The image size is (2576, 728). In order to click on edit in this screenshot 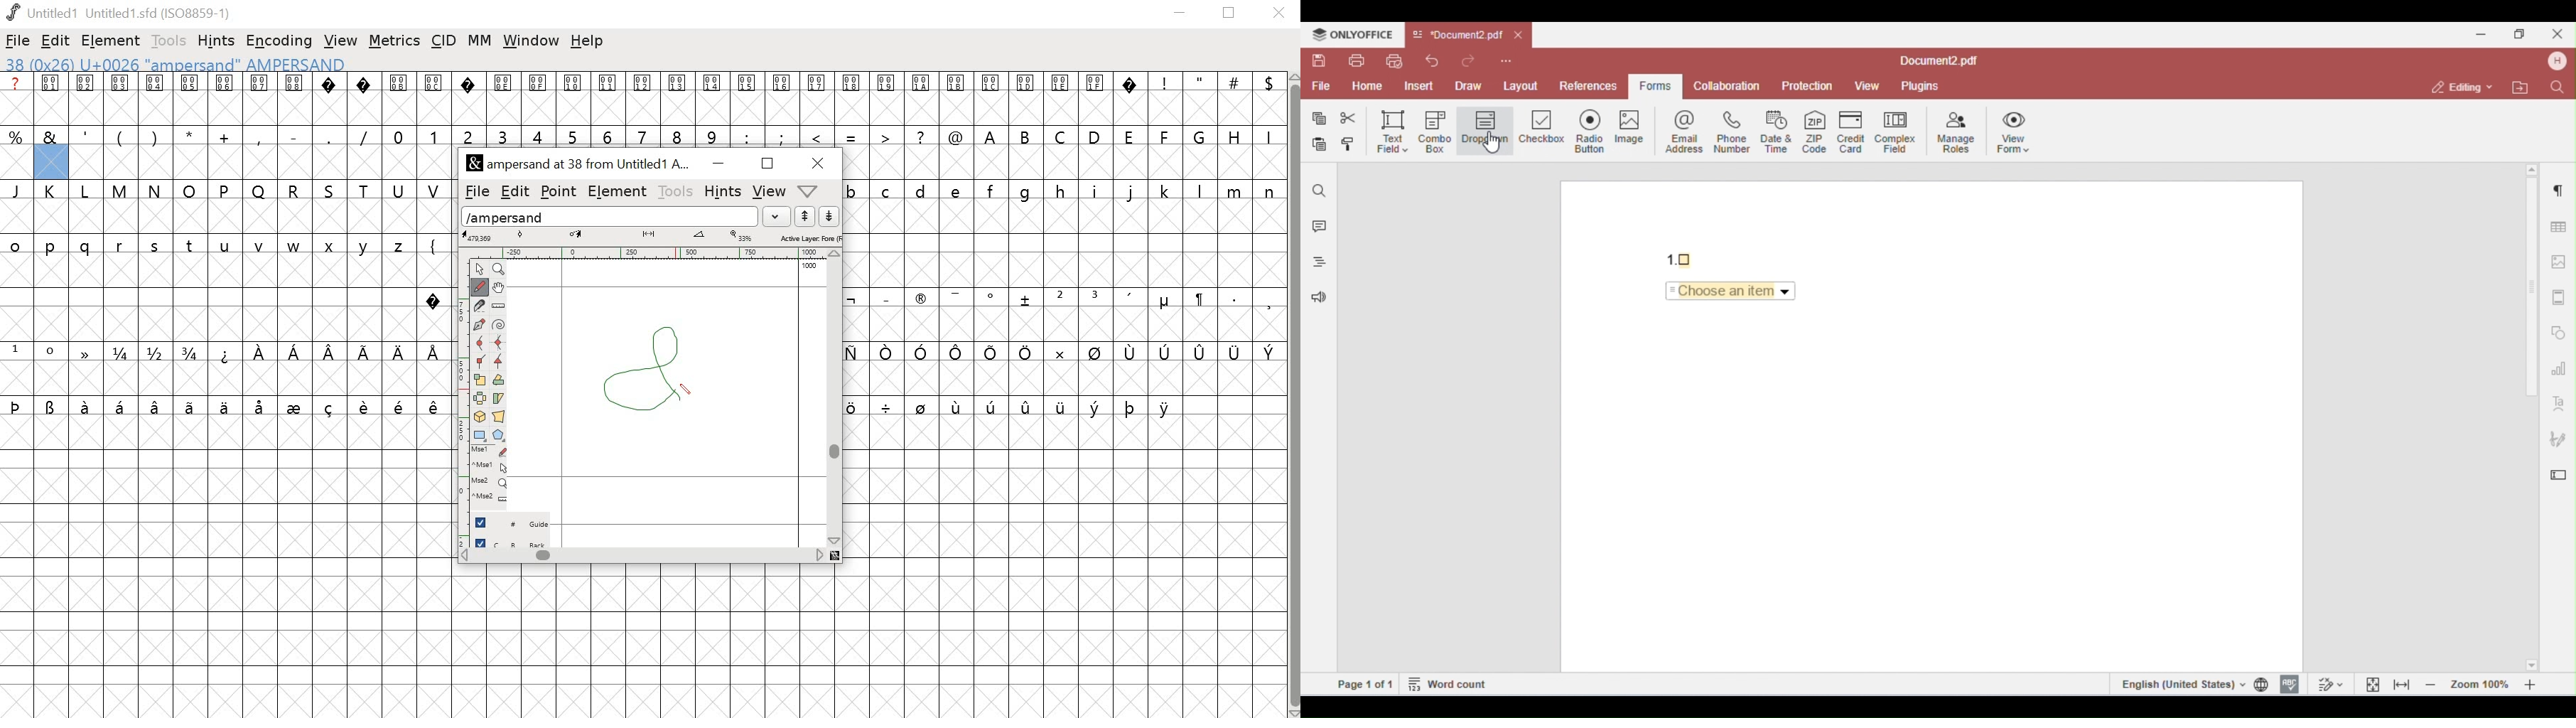, I will do `click(56, 42)`.